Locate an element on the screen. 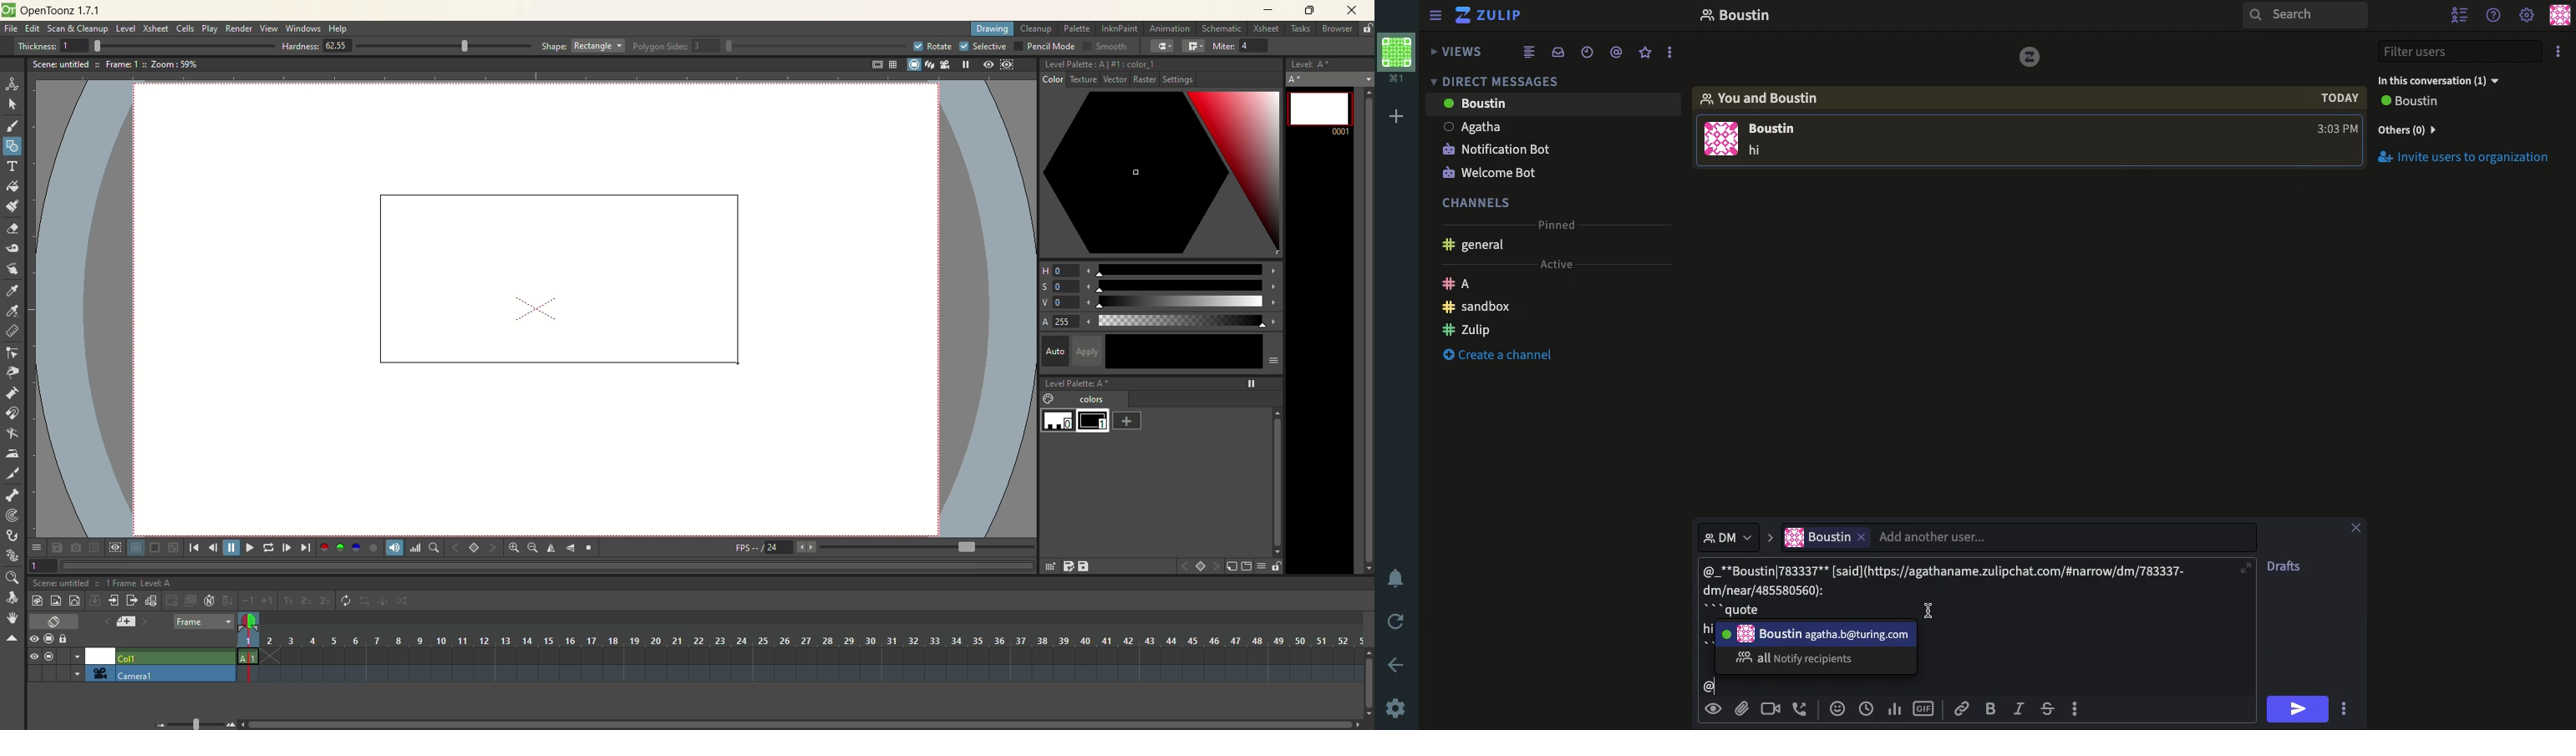 The height and width of the screenshot is (756, 2576). Zulip is located at coordinates (1468, 328).